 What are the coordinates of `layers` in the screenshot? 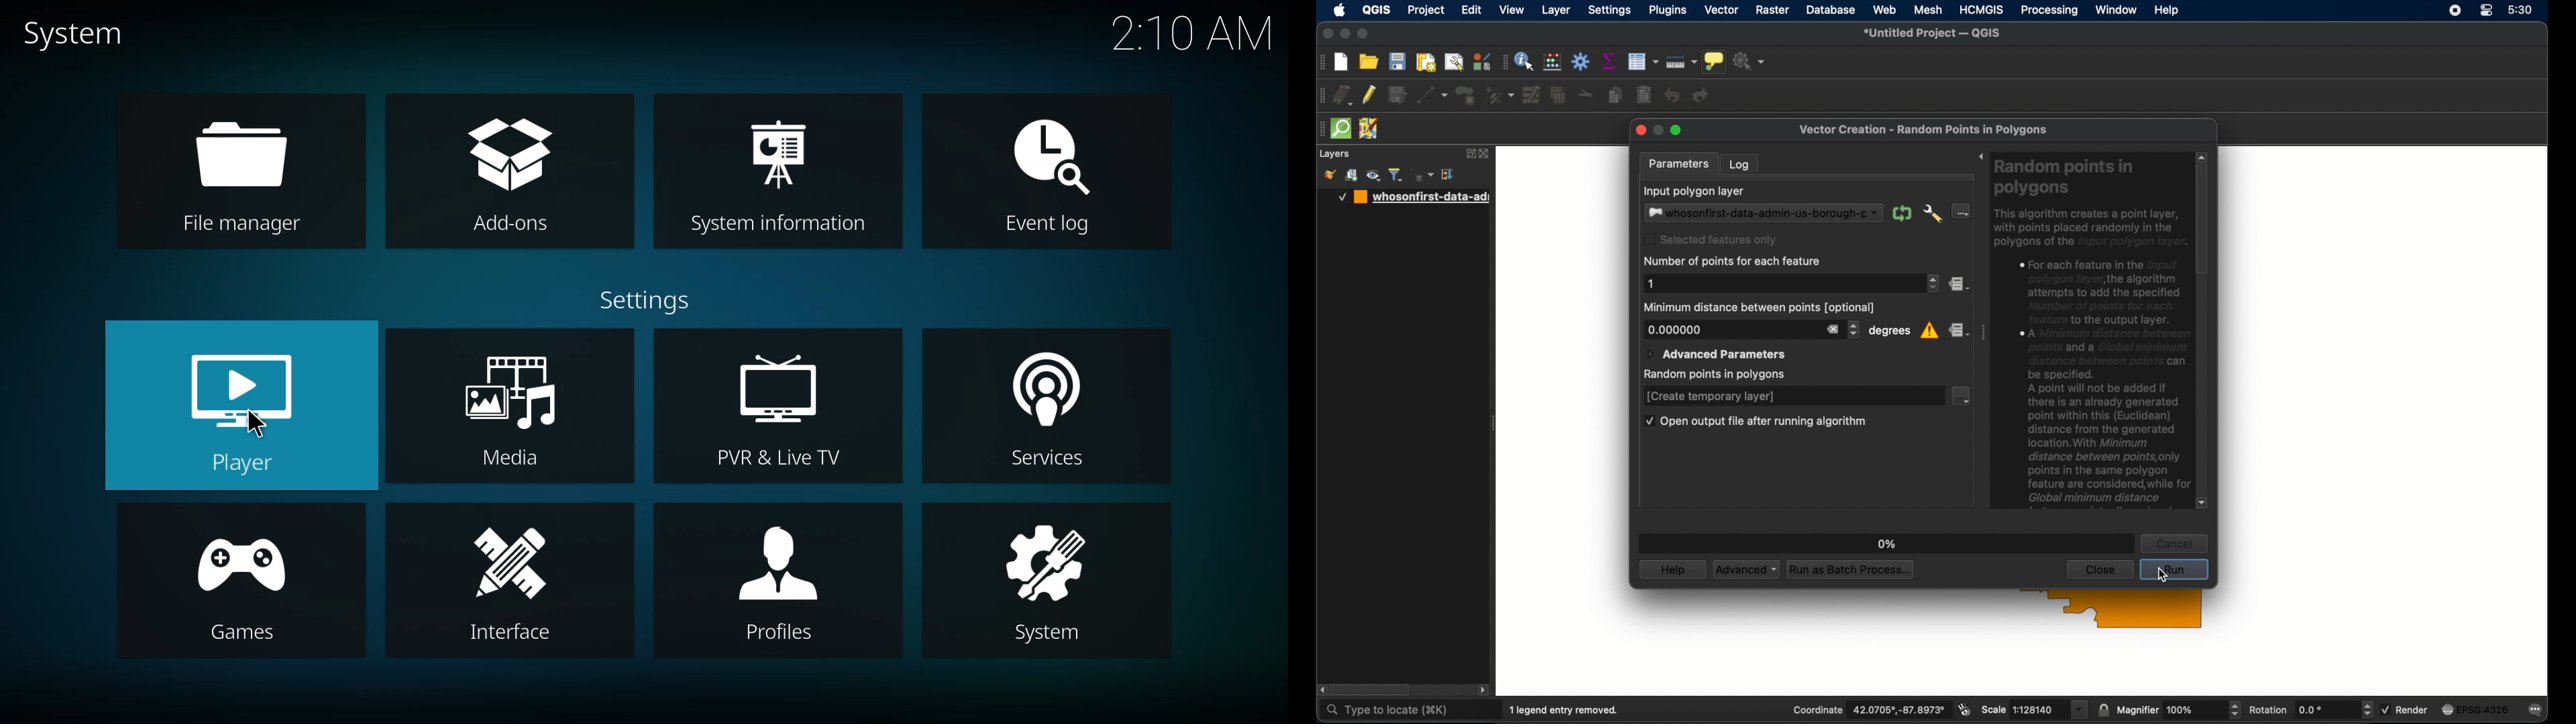 It's located at (1334, 154).